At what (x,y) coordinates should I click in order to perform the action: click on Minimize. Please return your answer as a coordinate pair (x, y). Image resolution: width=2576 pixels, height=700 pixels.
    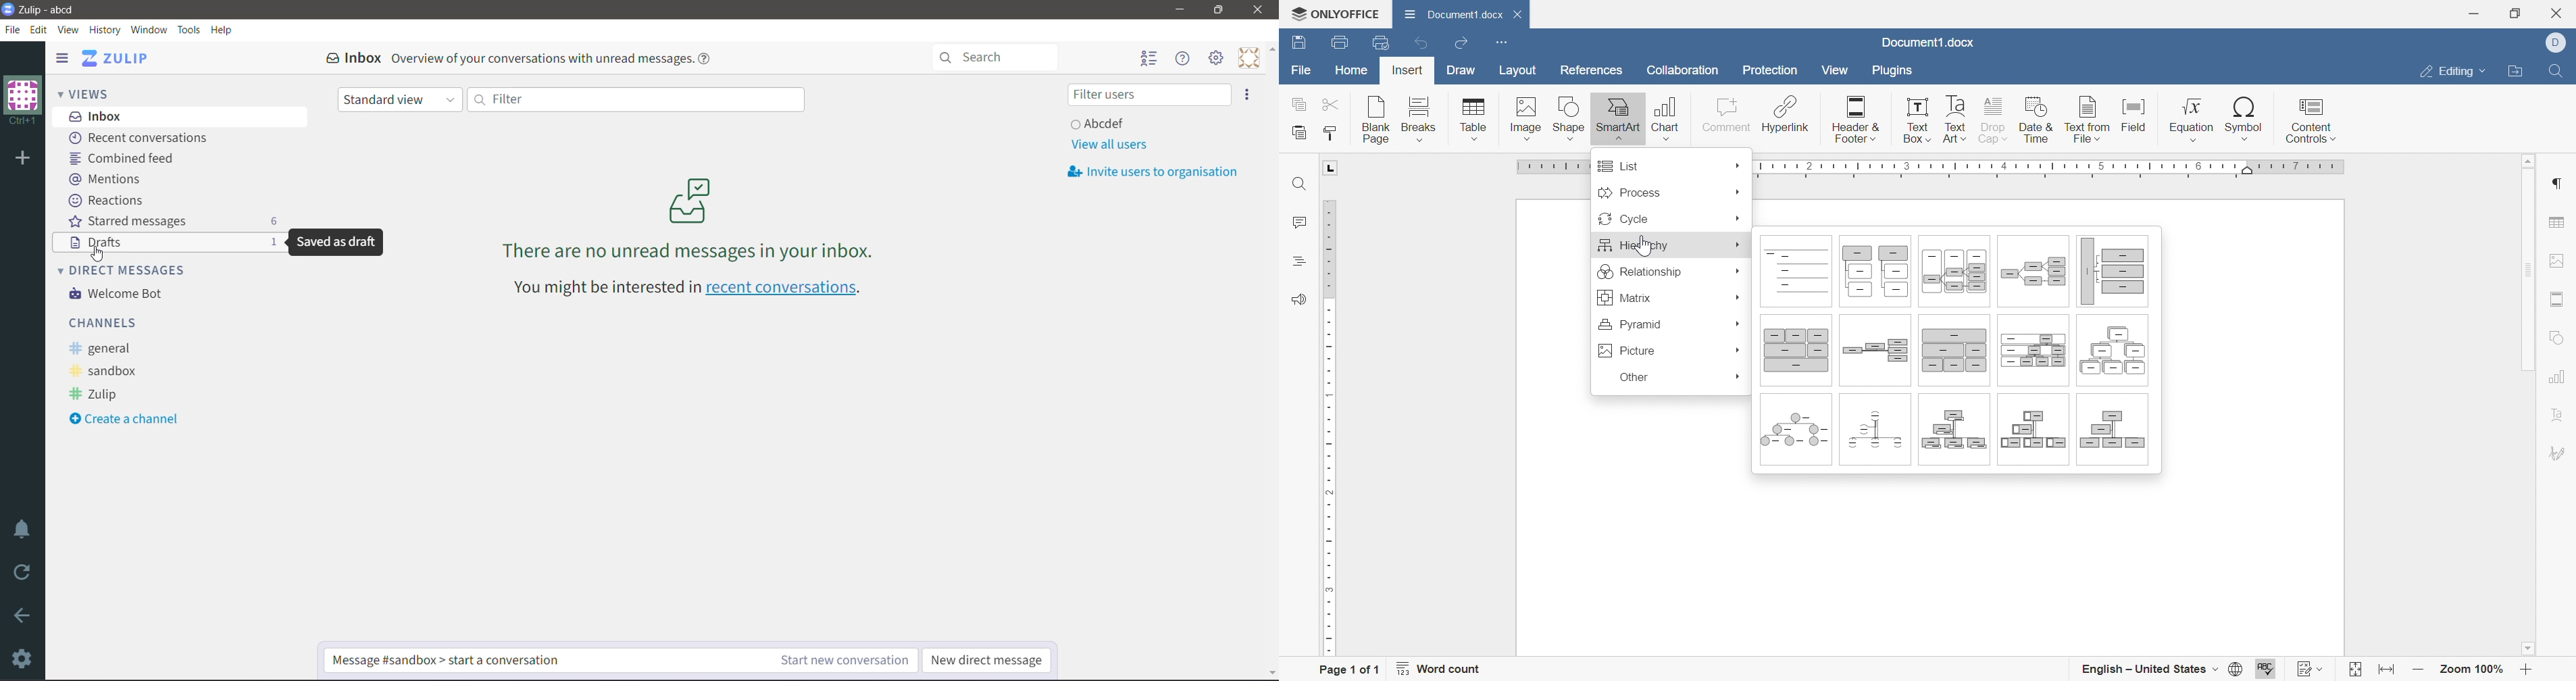
    Looking at the image, I should click on (2474, 14).